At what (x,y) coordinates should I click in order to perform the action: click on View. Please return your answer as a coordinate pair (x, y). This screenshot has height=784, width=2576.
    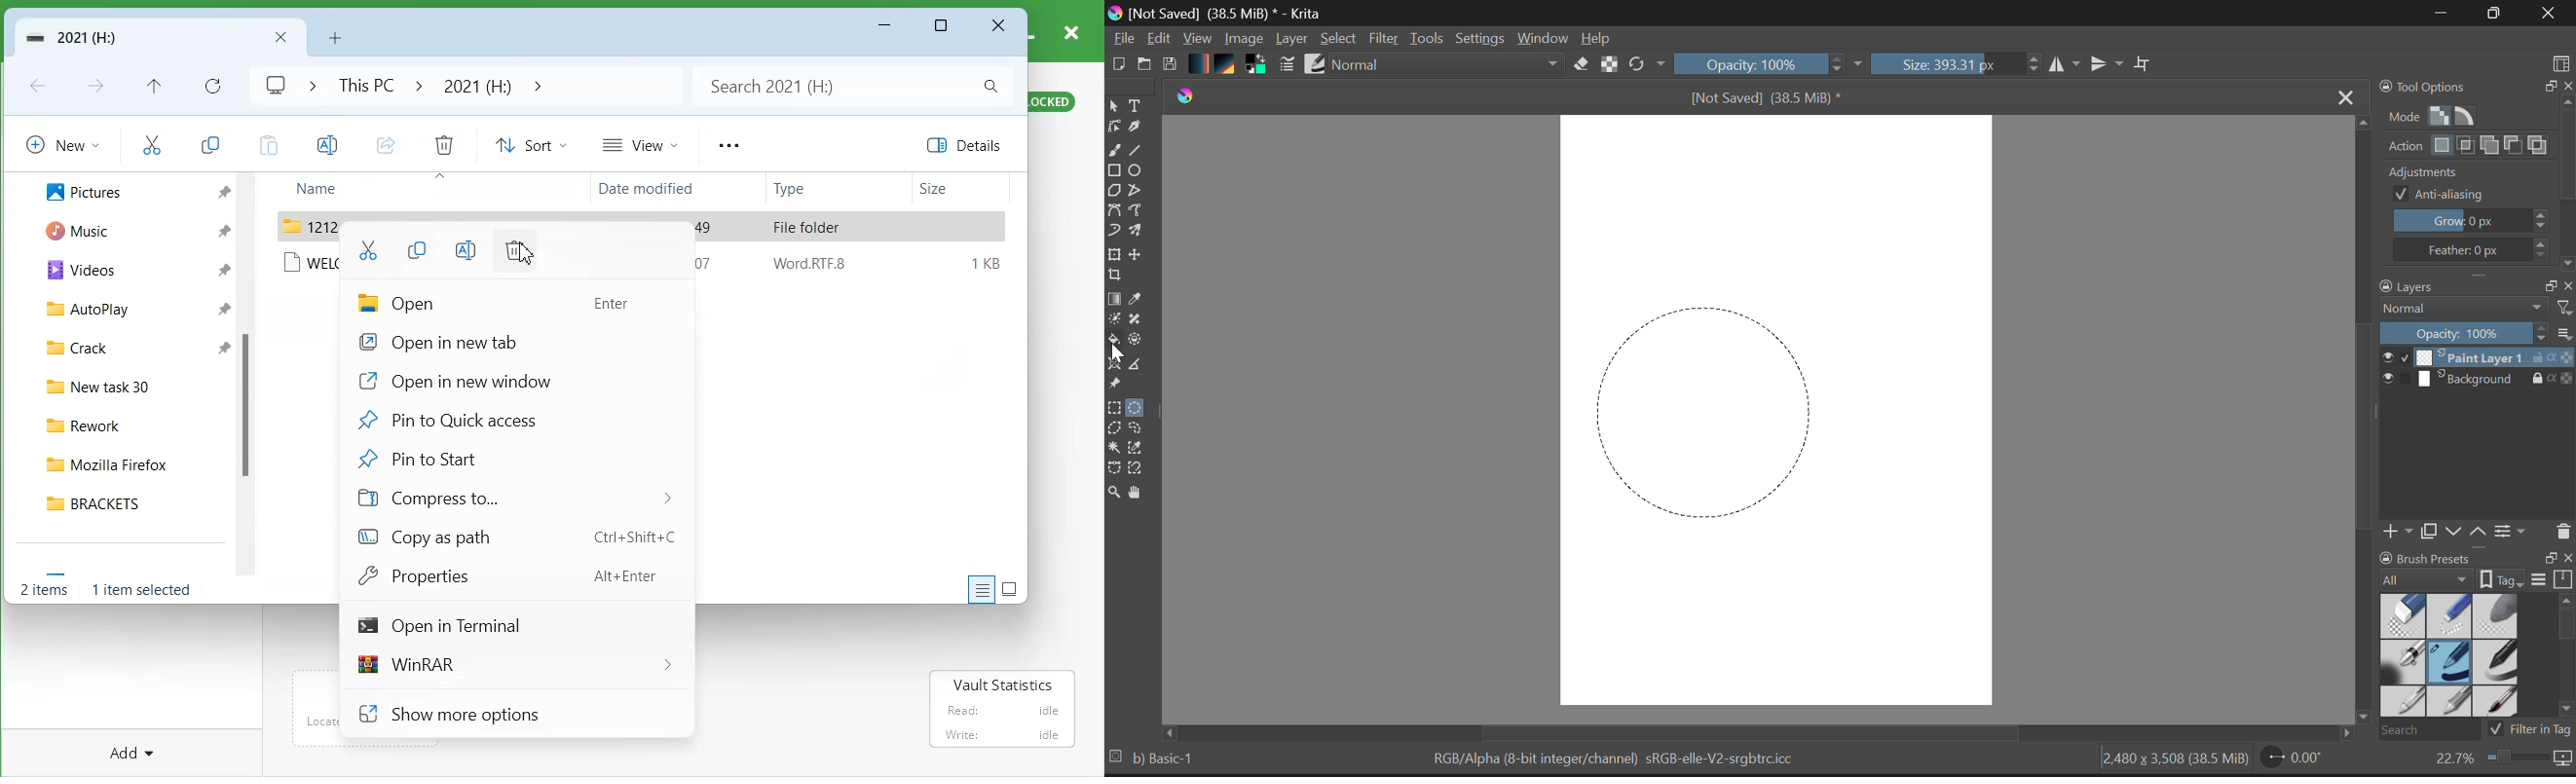
    Looking at the image, I should click on (1198, 40).